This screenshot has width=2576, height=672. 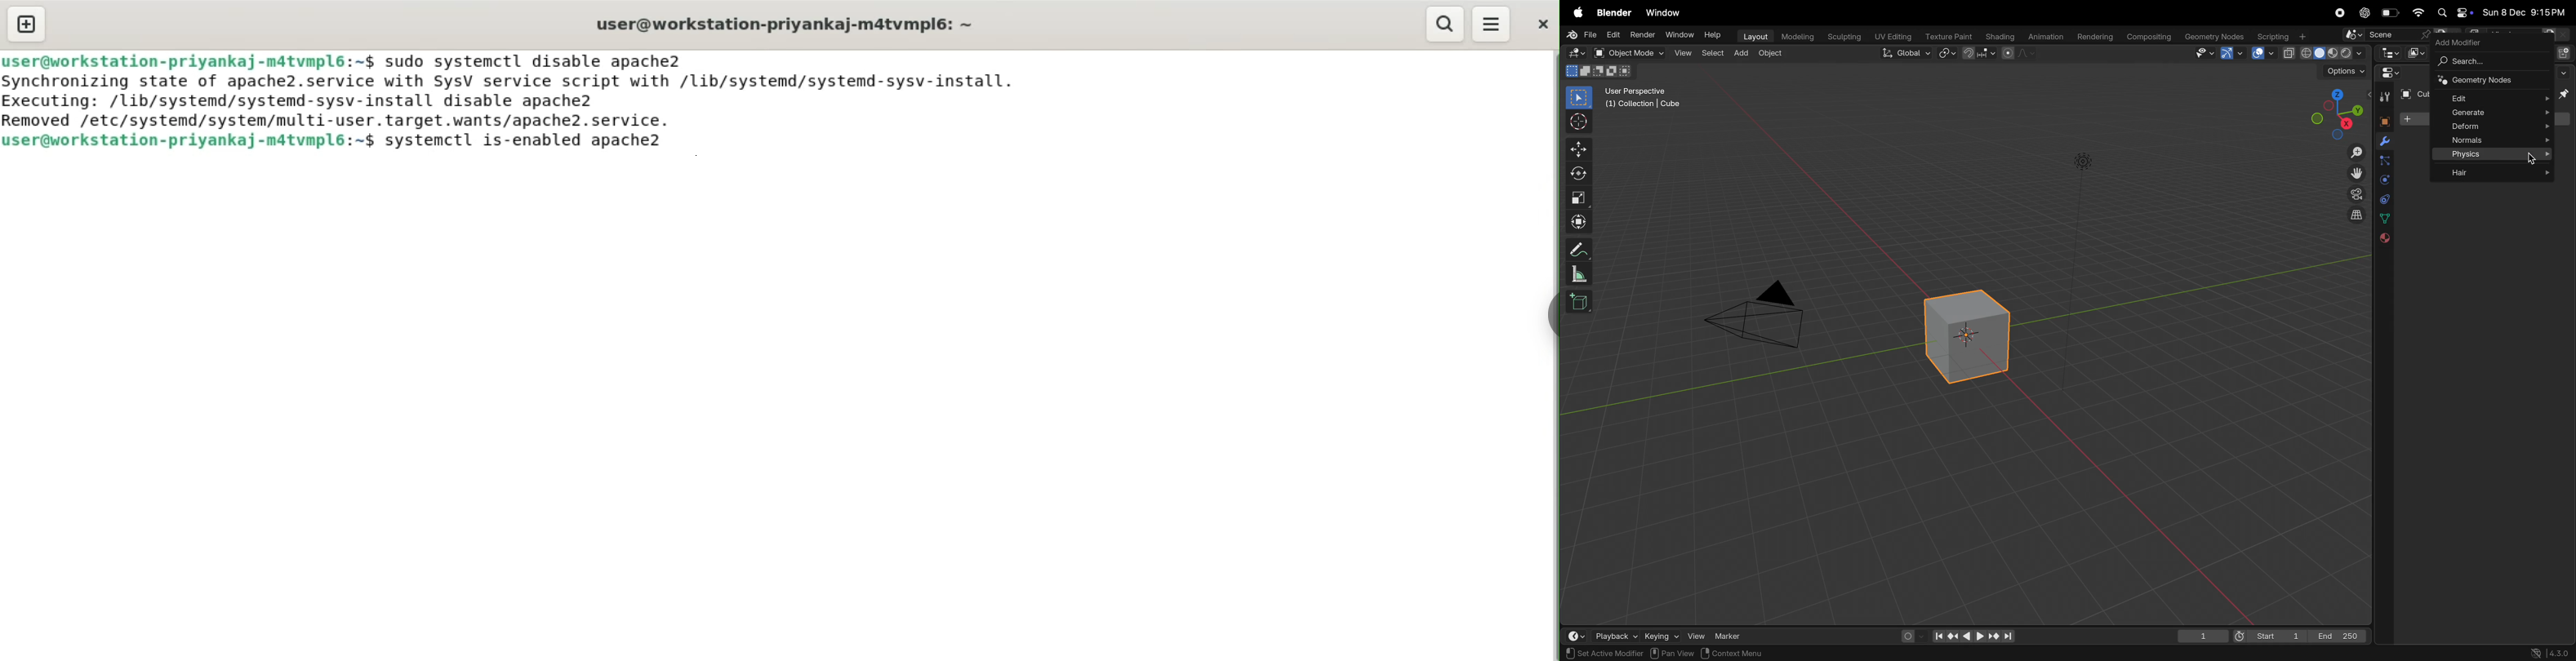 I want to click on , so click(x=1980, y=55).